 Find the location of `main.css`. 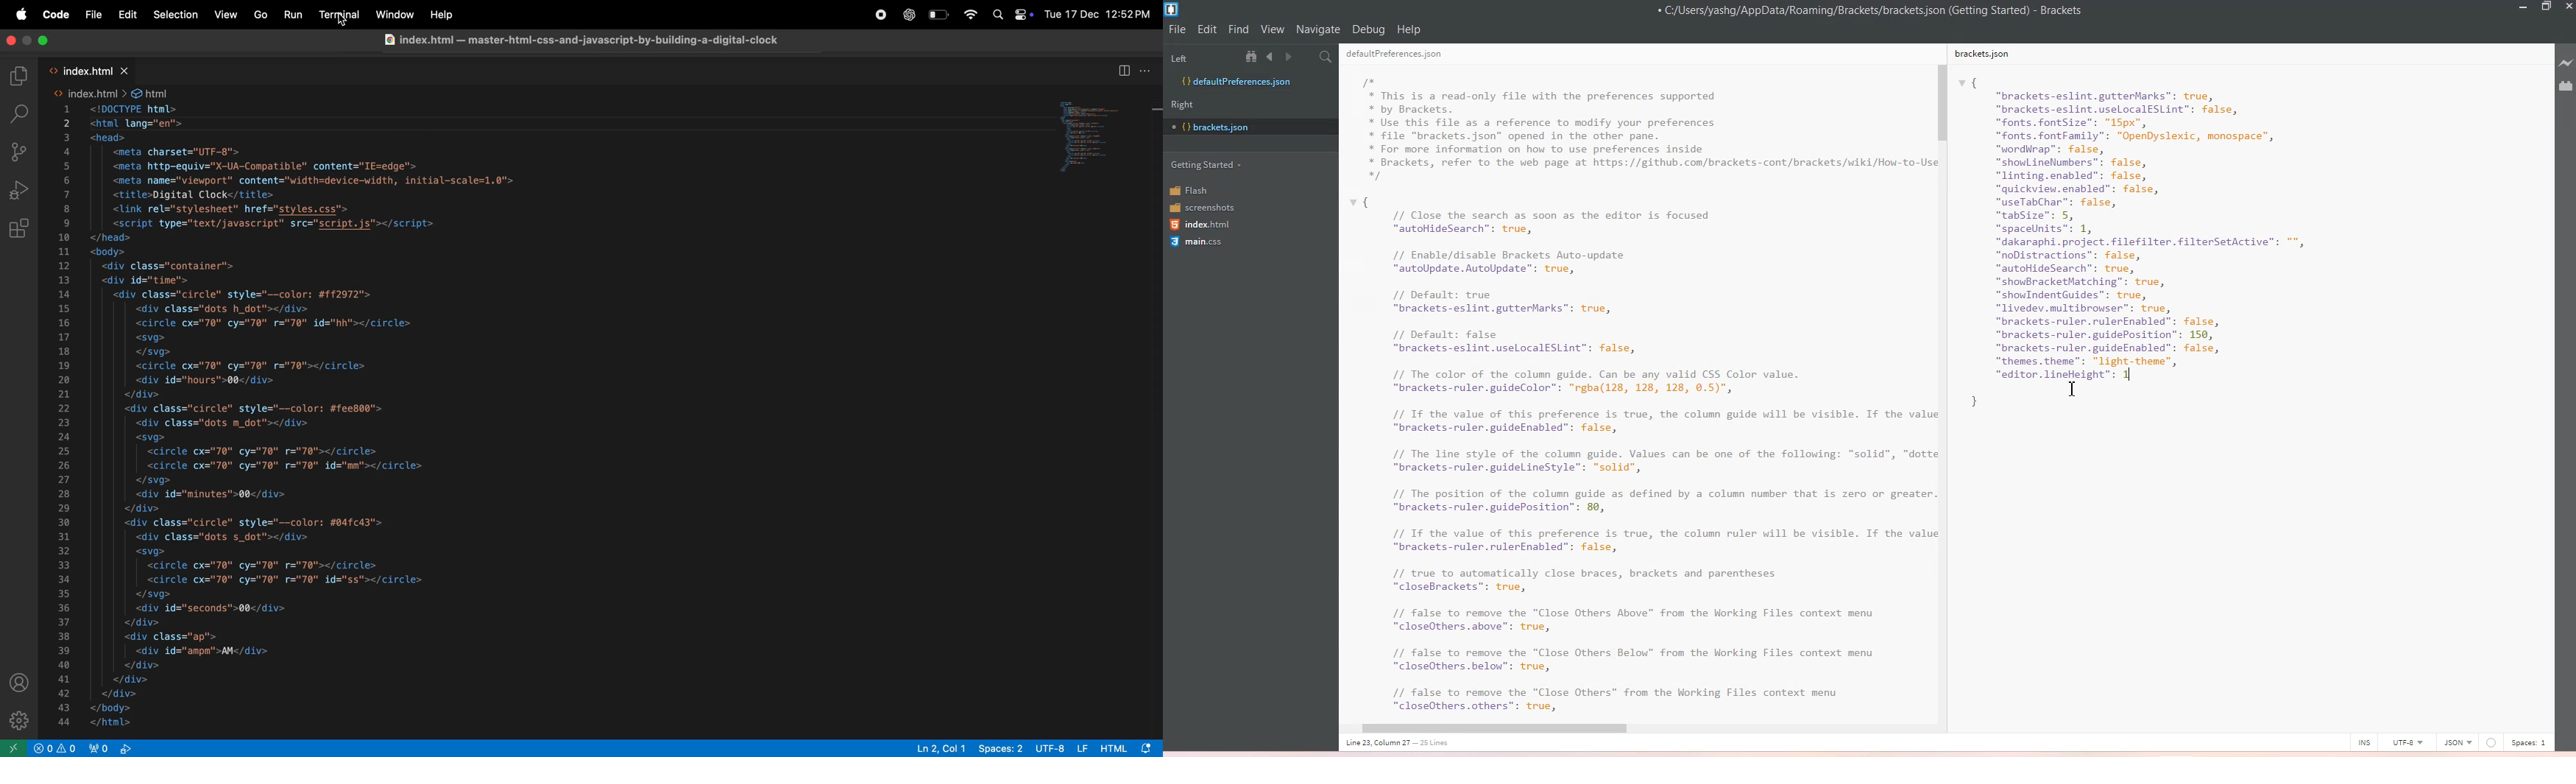

main.css is located at coordinates (1199, 244).